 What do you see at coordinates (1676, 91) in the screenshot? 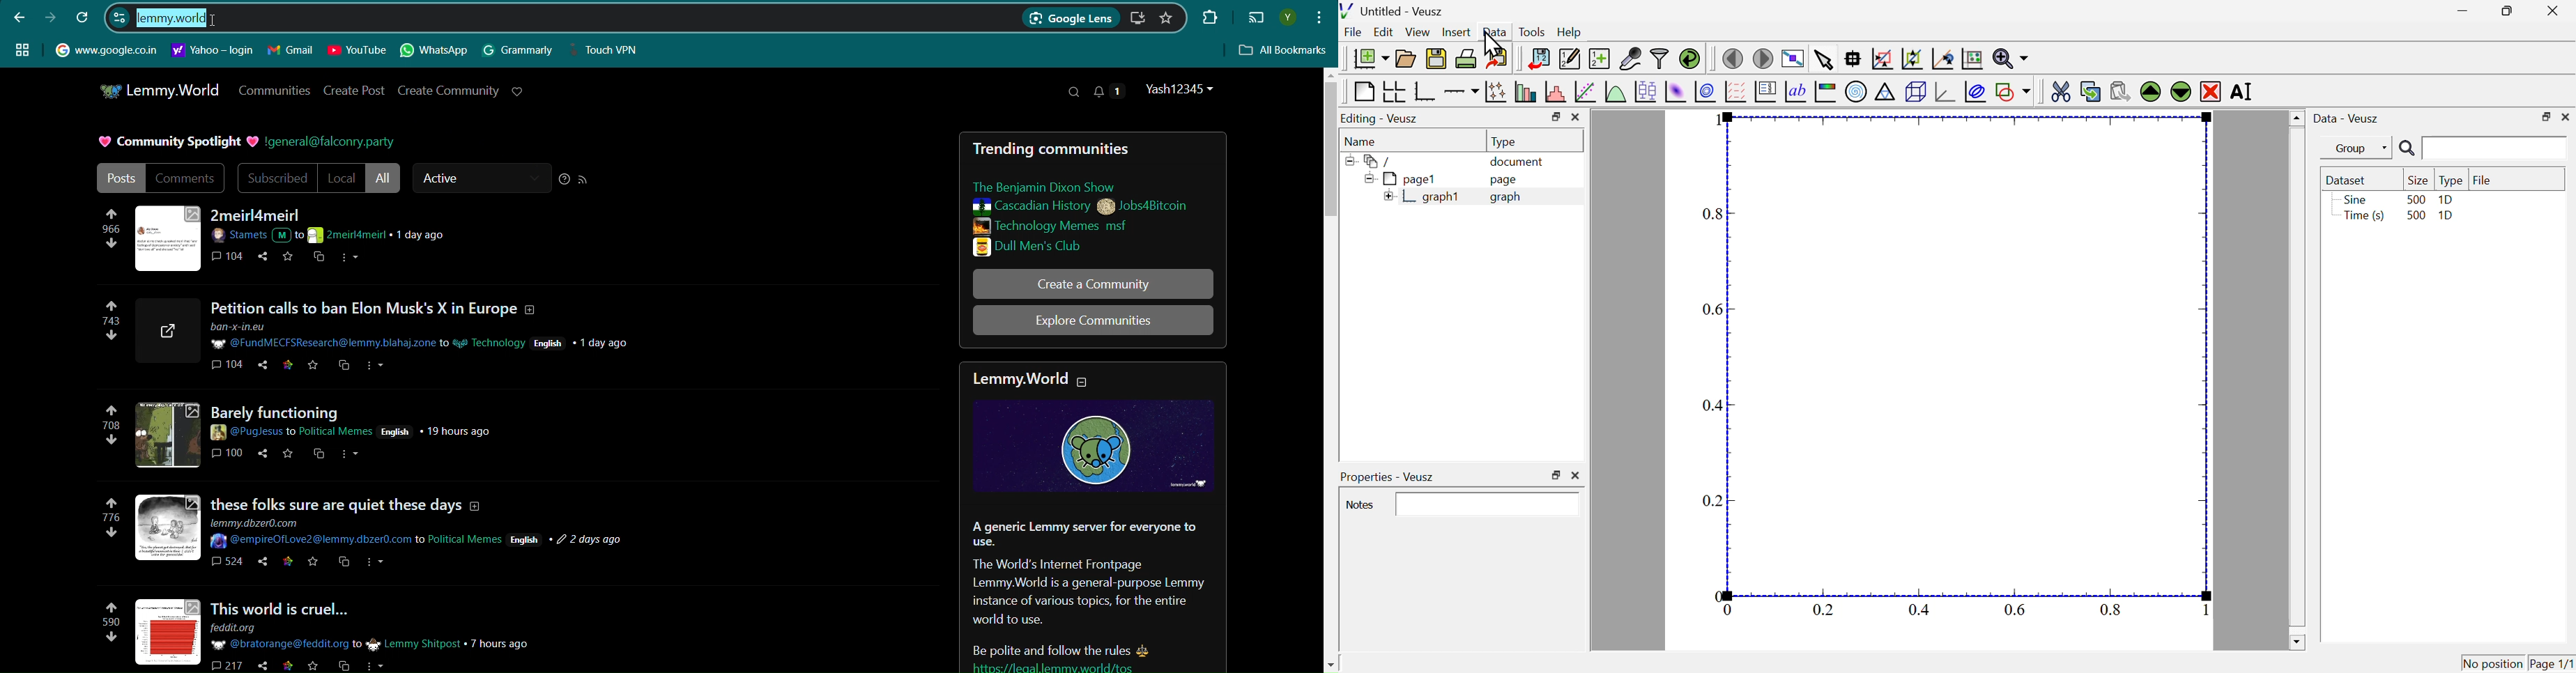
I see `plot a 2d dataset as an image` at bounding box center [1676, 91].